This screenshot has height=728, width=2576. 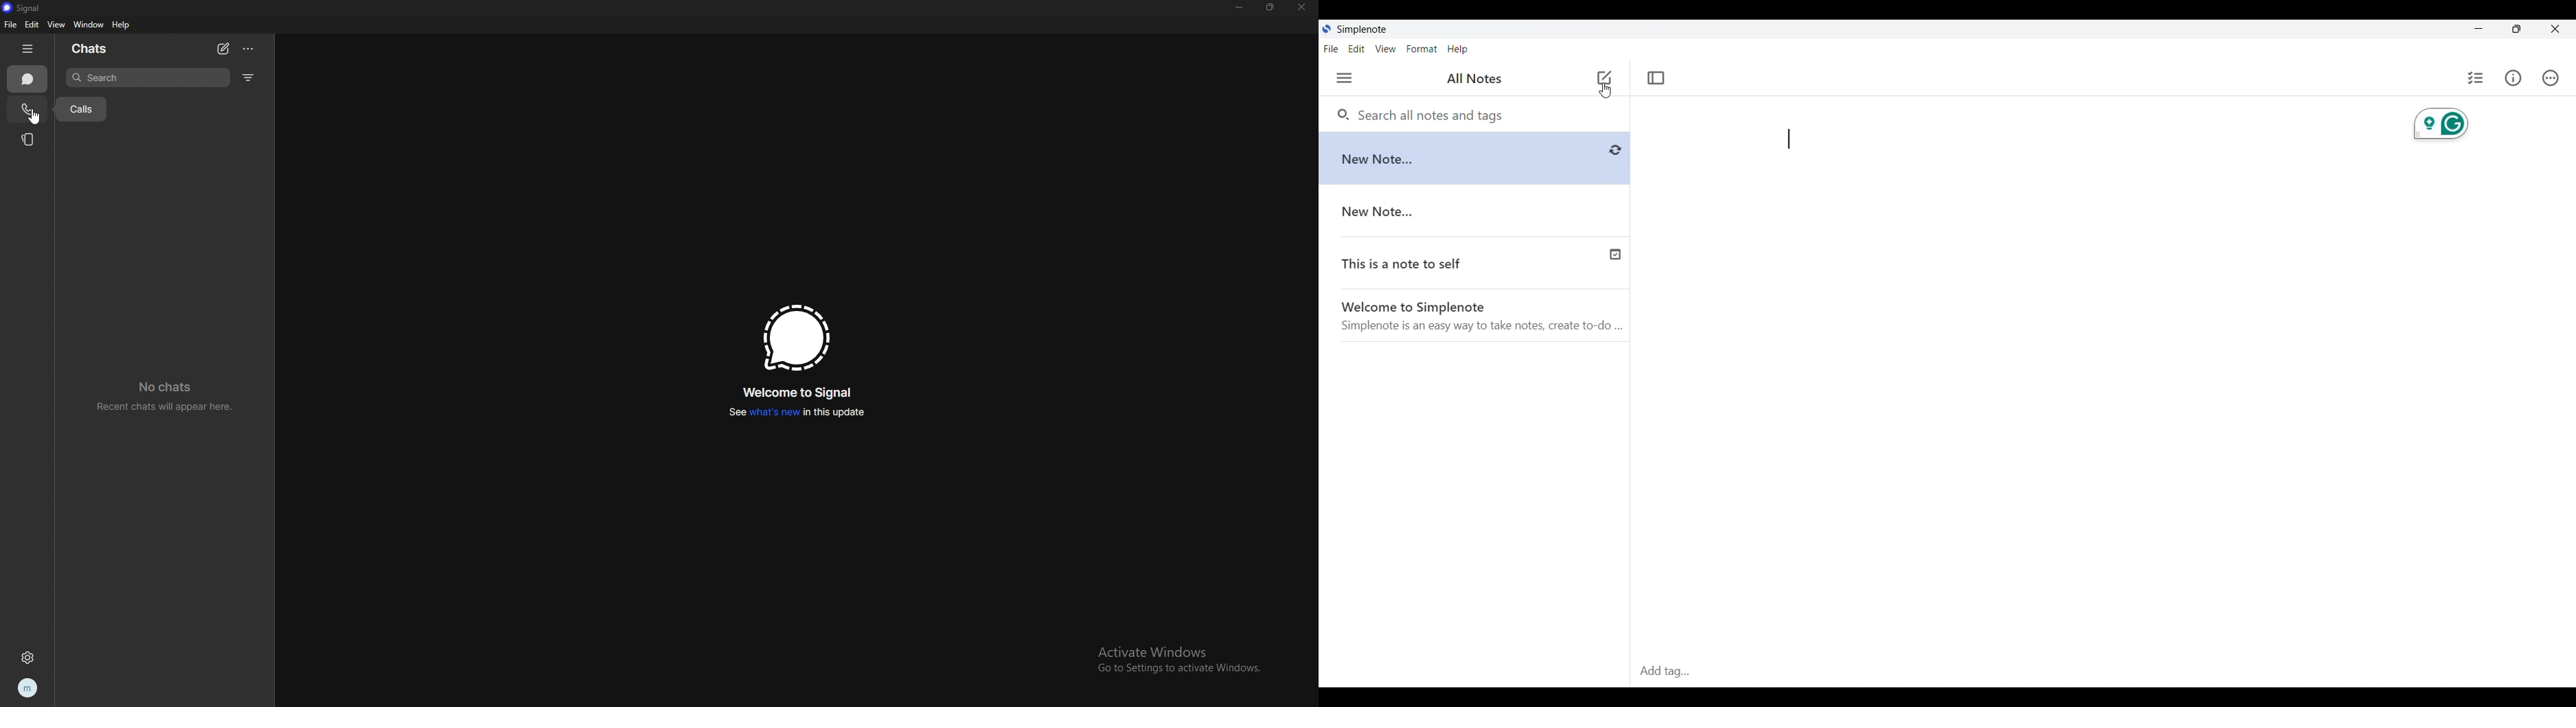 I want to click on Buffering/Saving, so click(x=1615, y=150).